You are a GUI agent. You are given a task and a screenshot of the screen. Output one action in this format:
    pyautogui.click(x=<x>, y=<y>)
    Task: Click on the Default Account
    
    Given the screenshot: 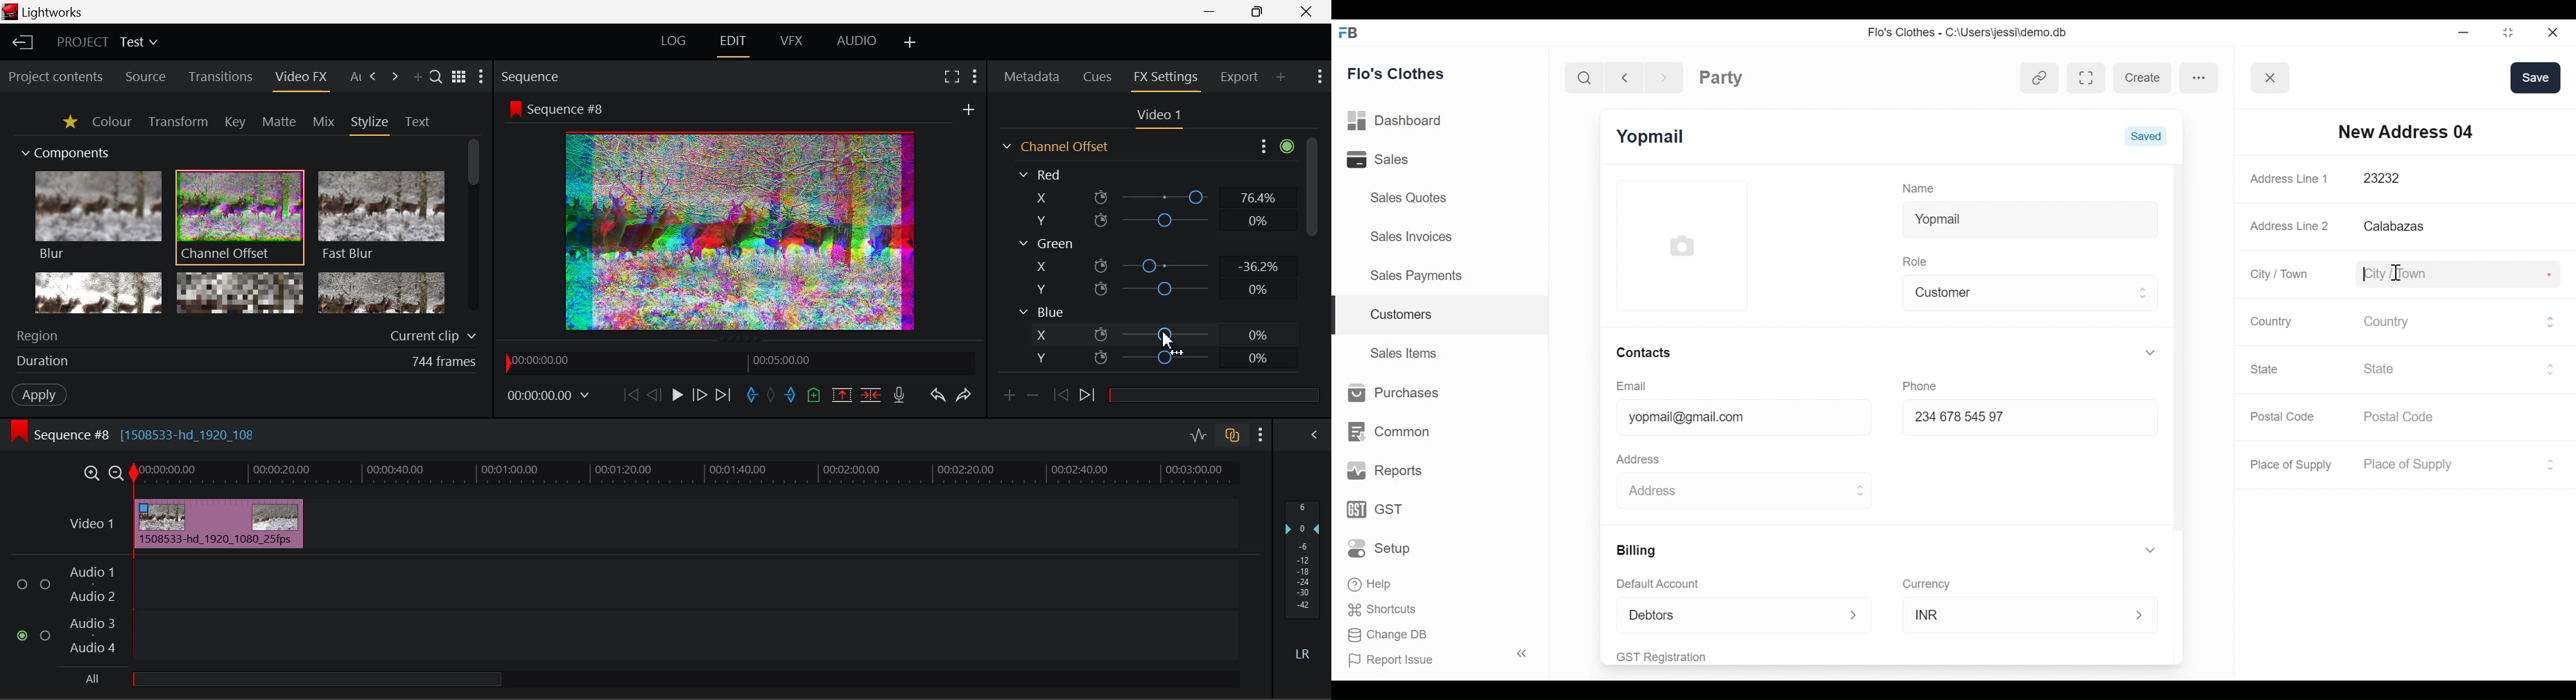 What is the action you would take?
    pyautogui.click(x=1667, y=583)
    